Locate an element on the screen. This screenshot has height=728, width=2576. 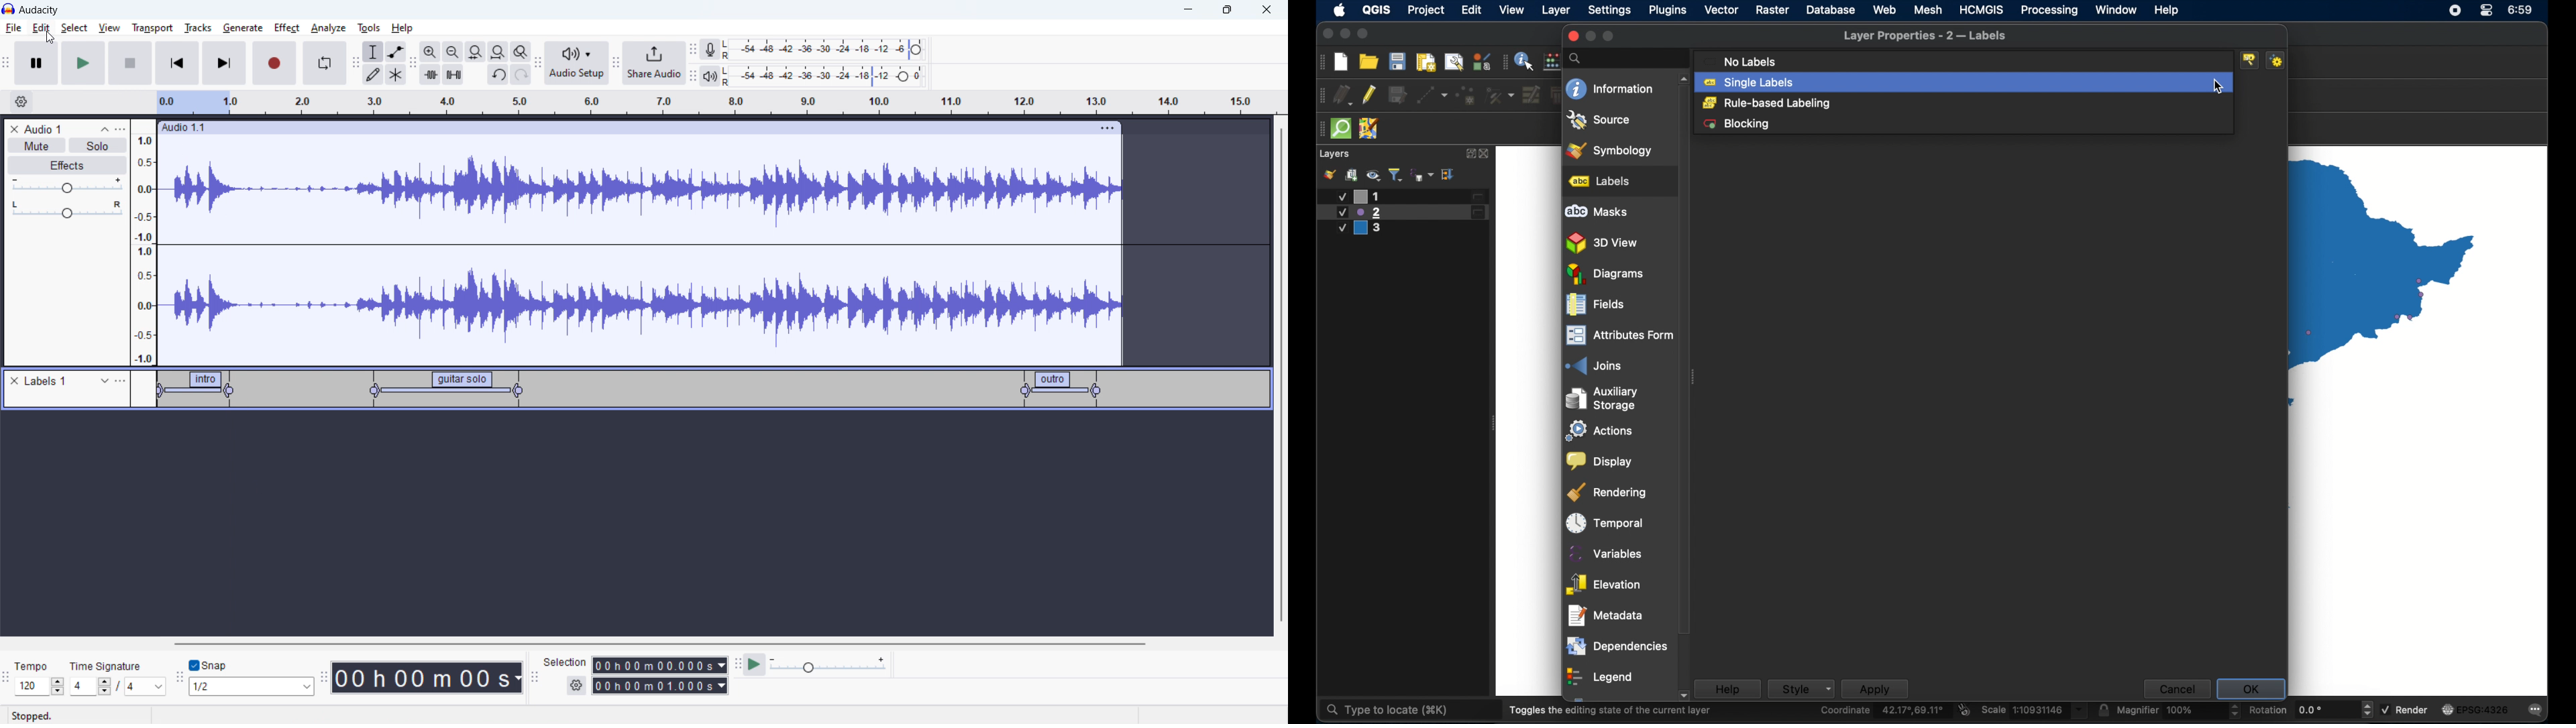
expand is located at coordinates (1468, 154).